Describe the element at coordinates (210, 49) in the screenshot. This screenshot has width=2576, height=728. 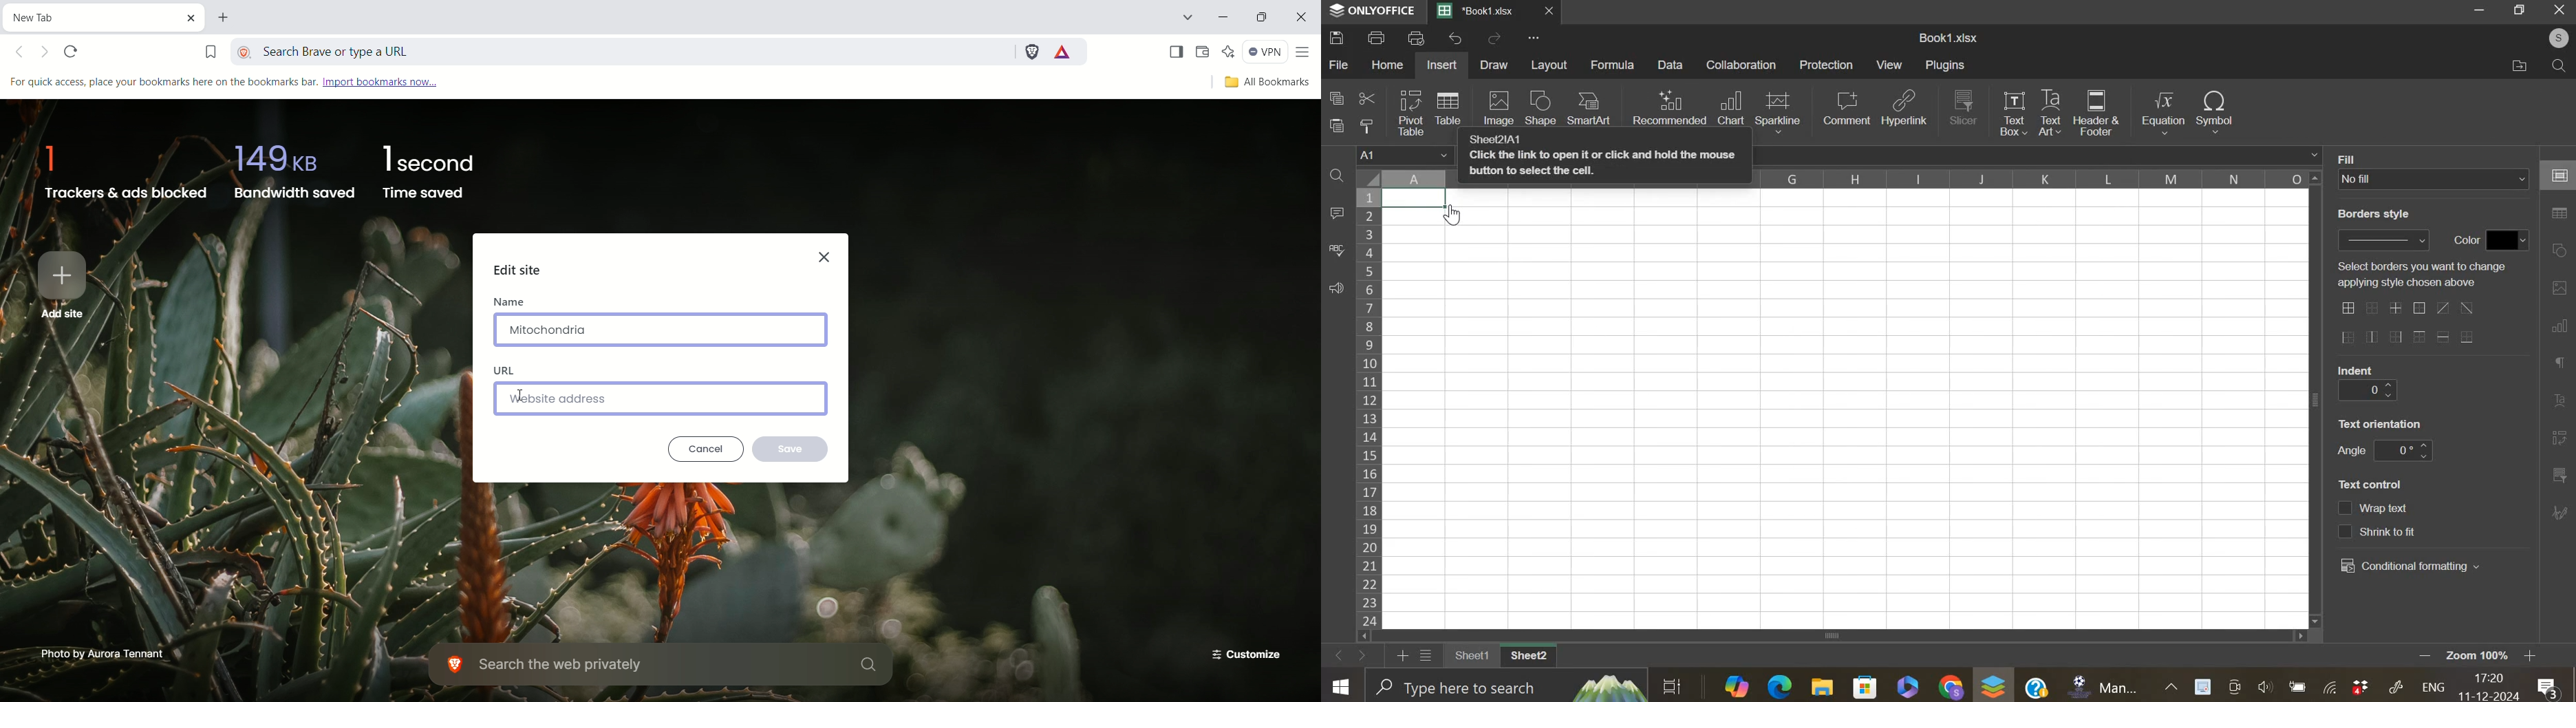
I see `bookmark` at that location.